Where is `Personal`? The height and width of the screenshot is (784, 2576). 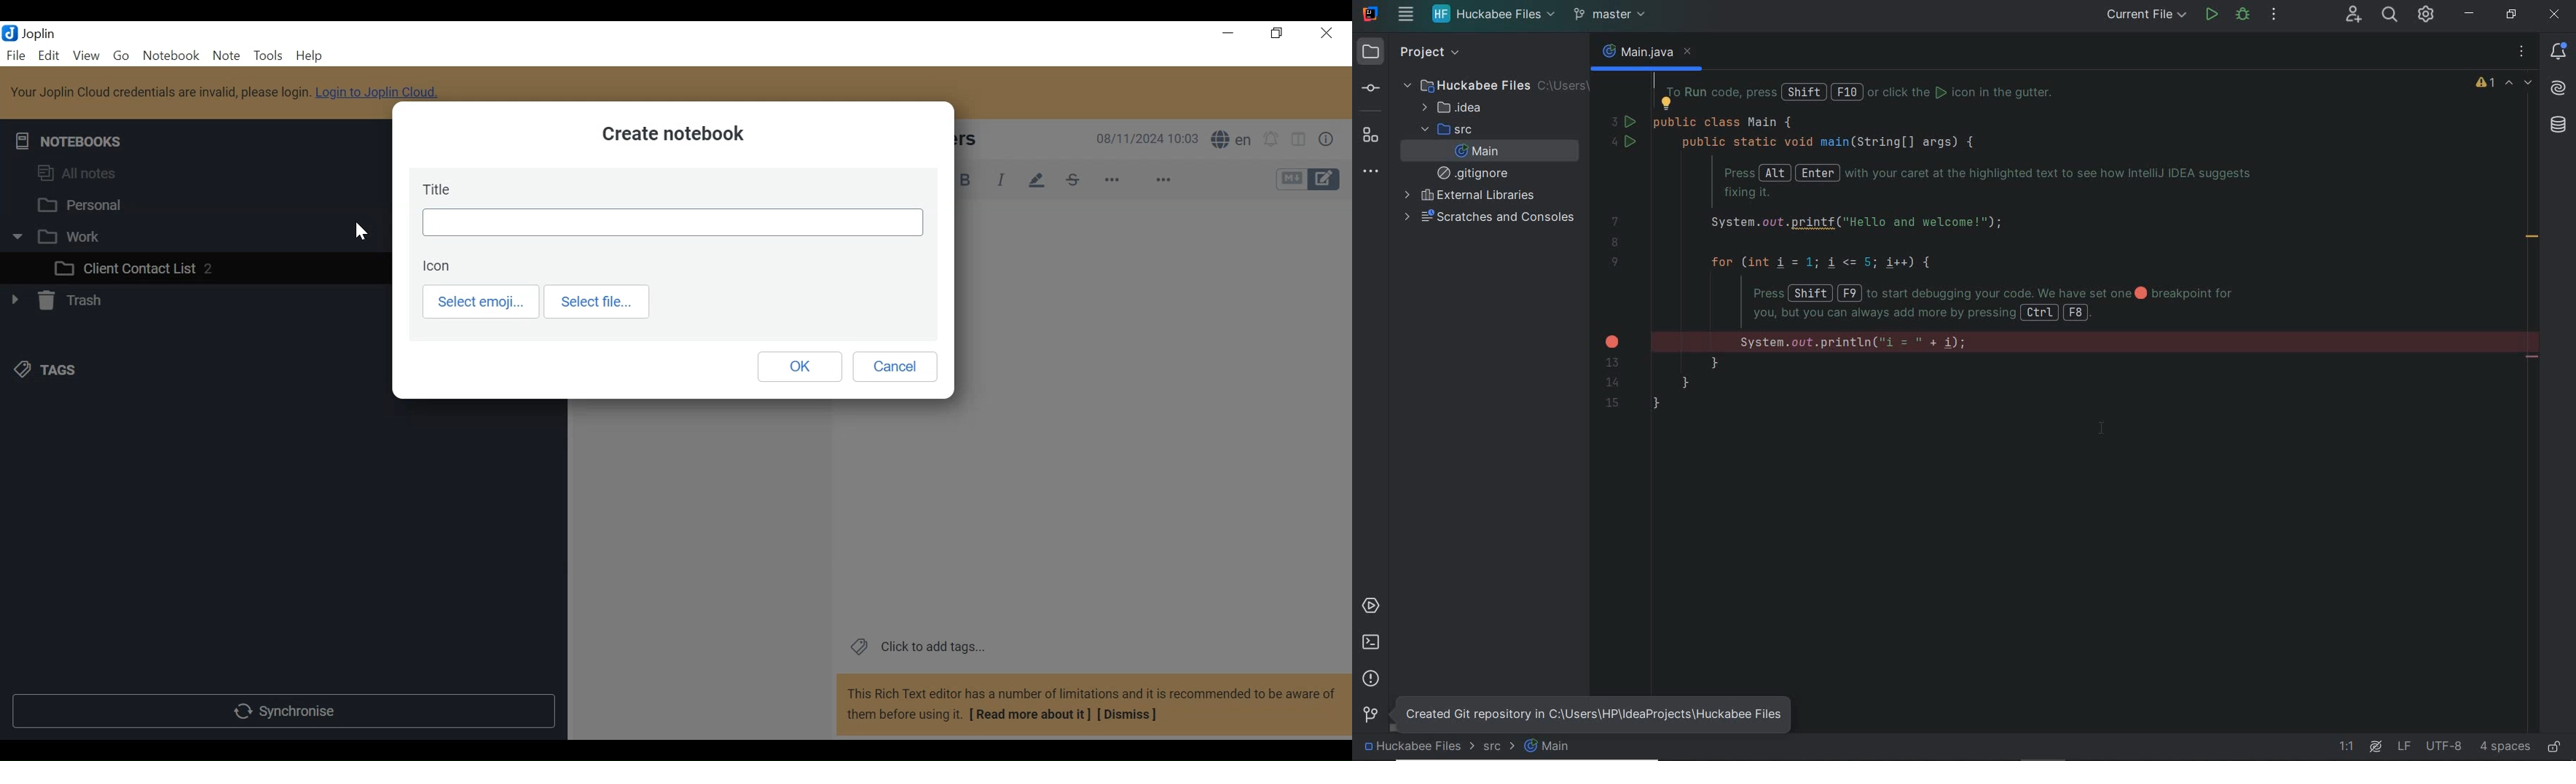
Personal is located at coordinates (82, 204).